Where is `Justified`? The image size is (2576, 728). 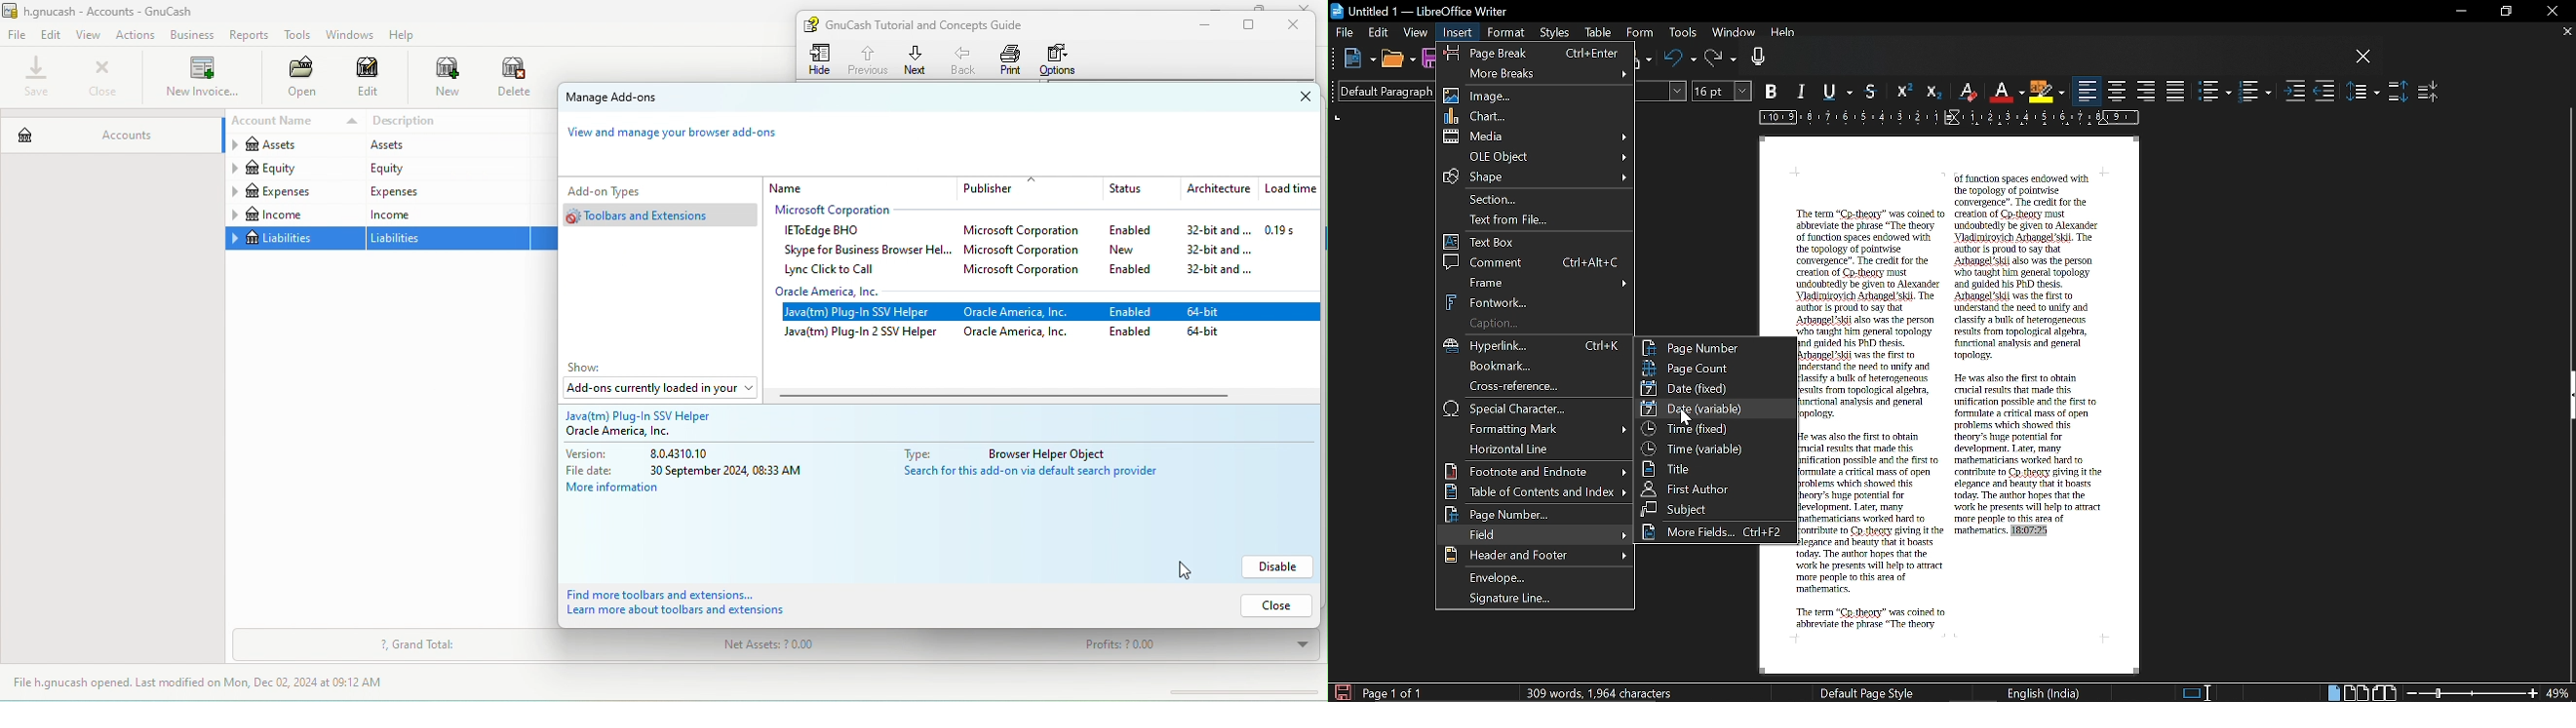
Justified is located at coordinates (2176, 91).